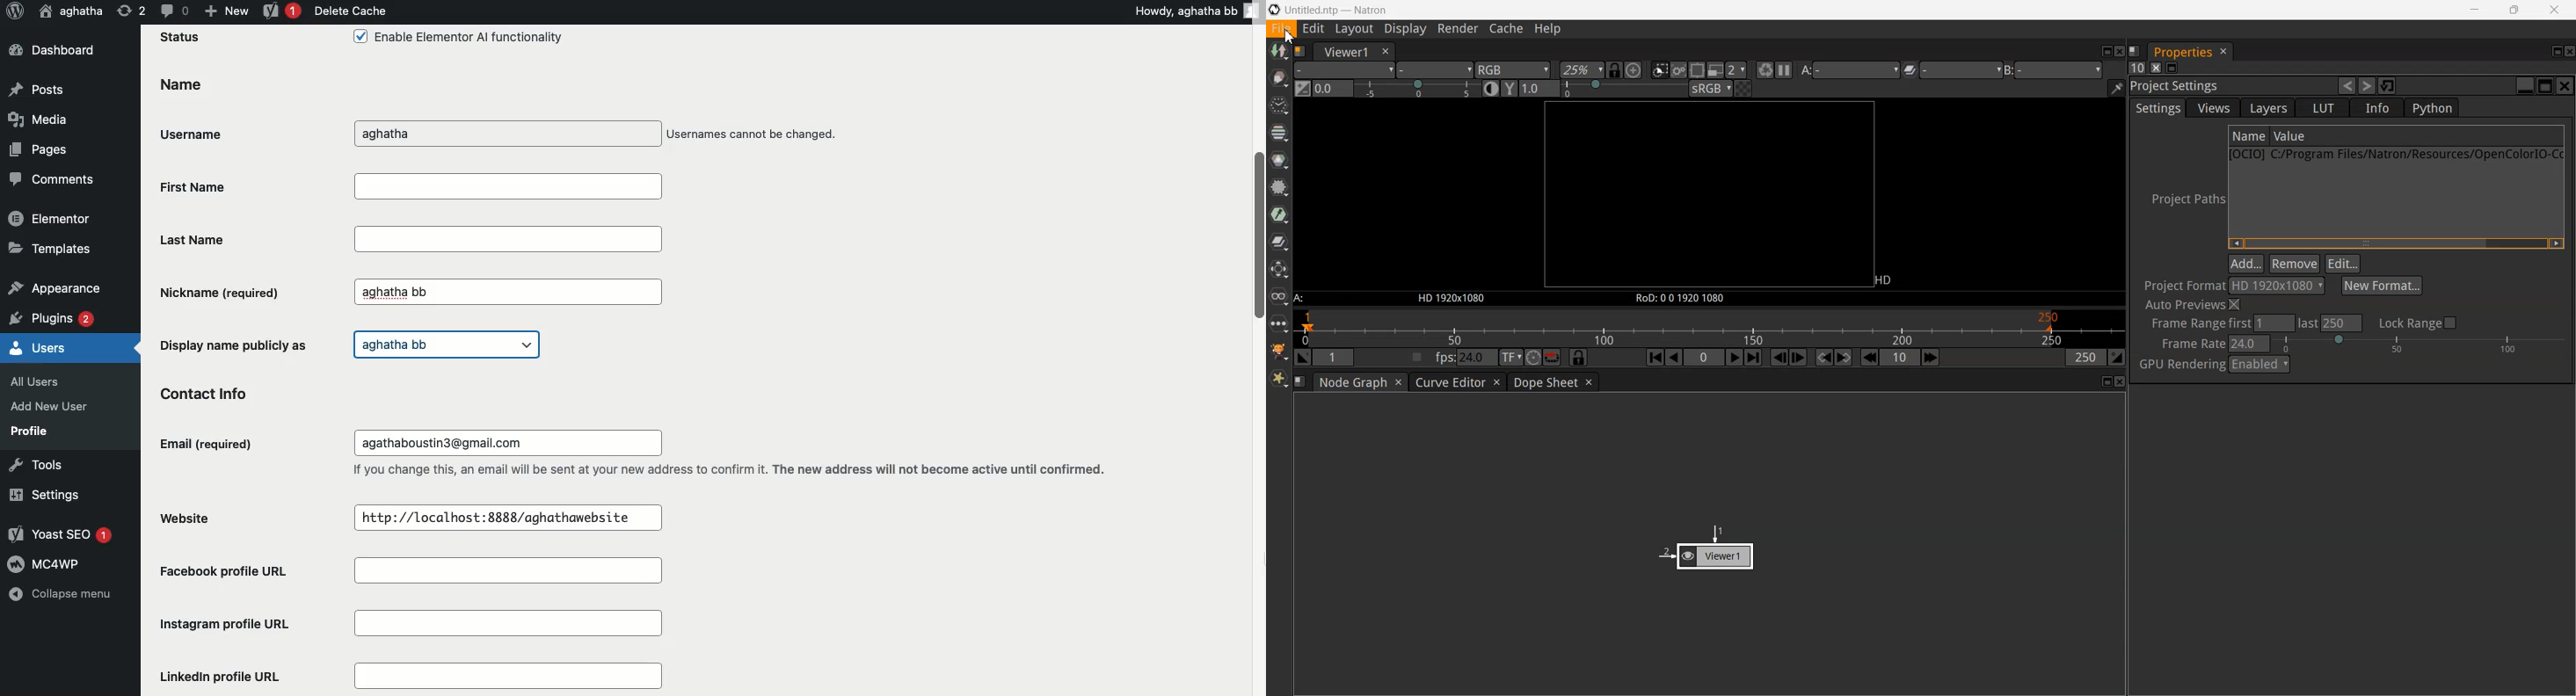 Image resolution: width=2576 pixels, height=700 pixels. What do you see at coordinates (72, 11) in the screenshot?
I see `User` at bounding box center [72, 11].